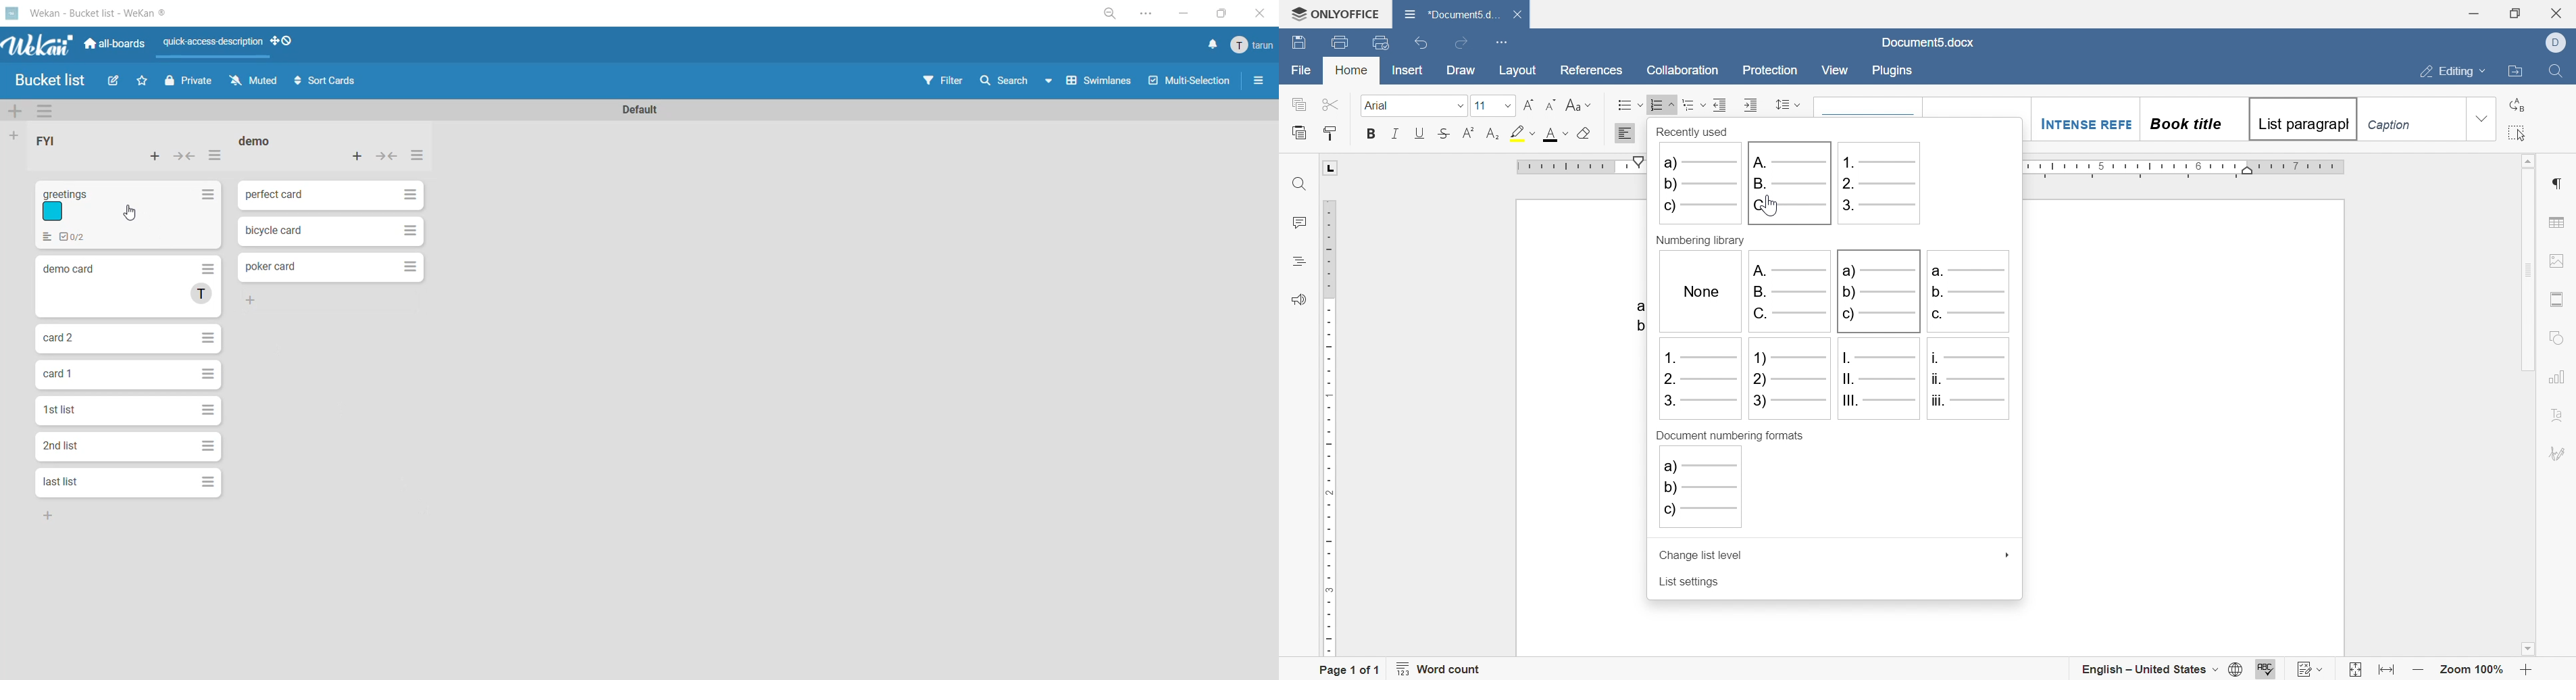 Image resolution: width=2576 pixels, height=700 pixels. Describe the element at coordinates (2558, 261) in the screenshot. I see `image settings` at that location.